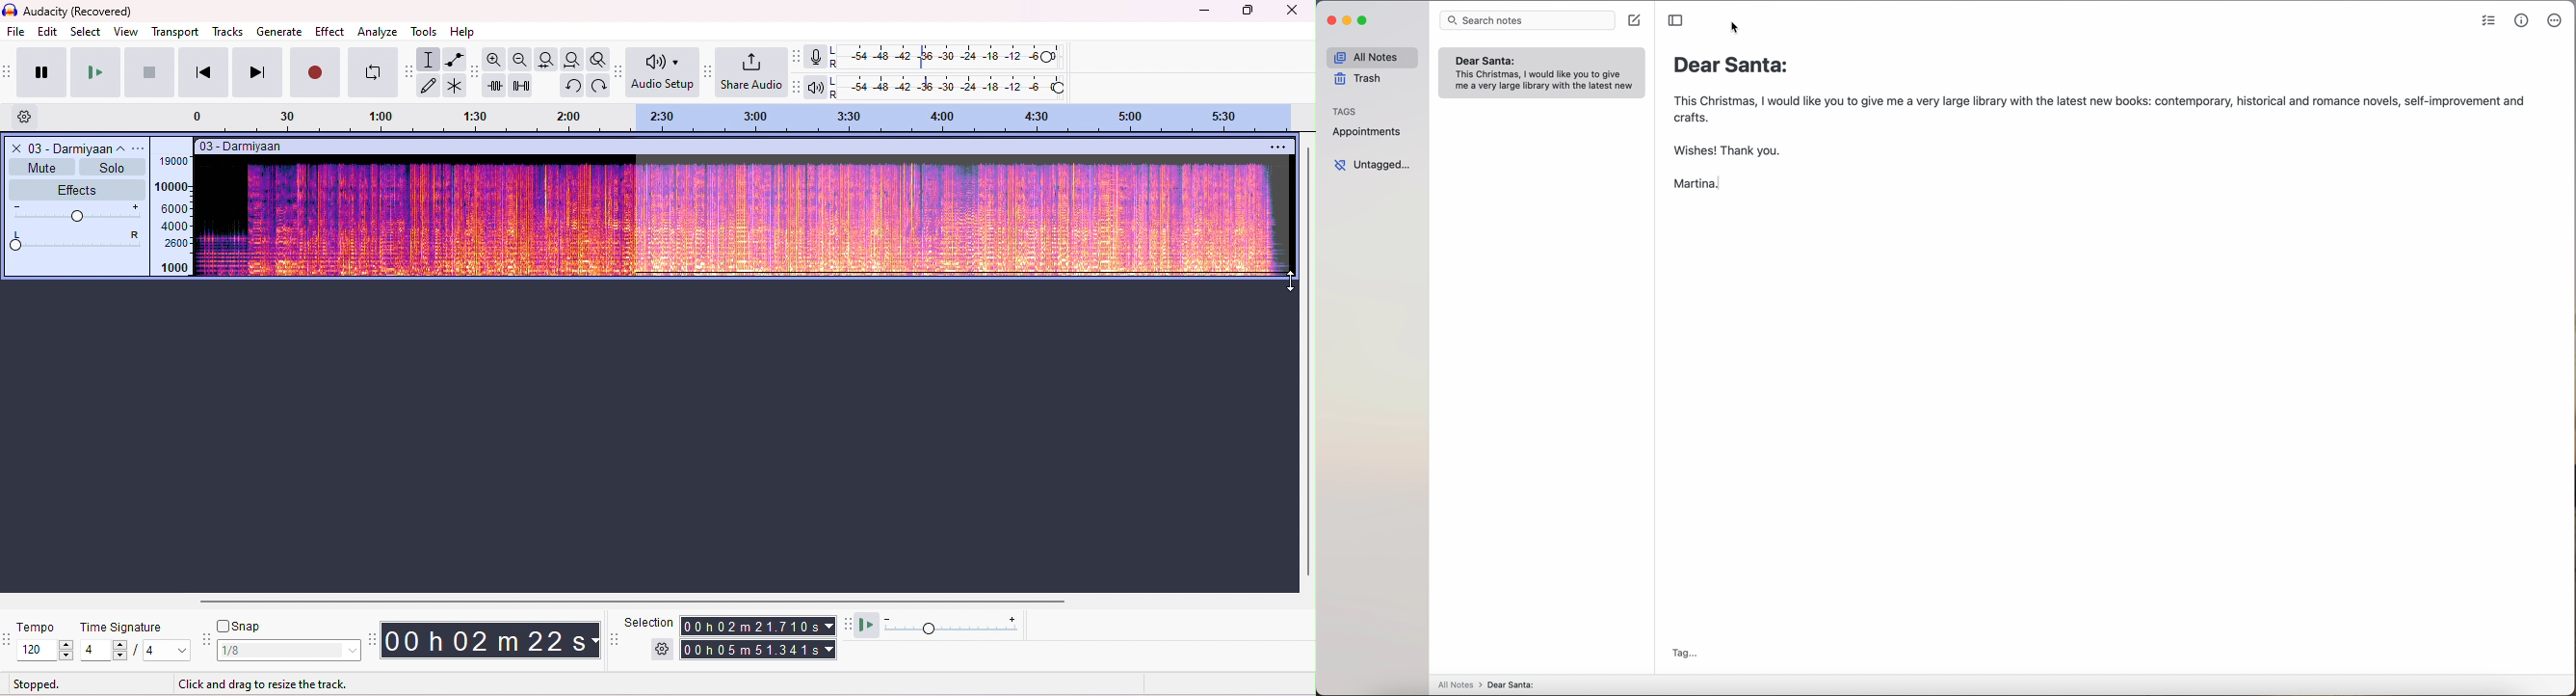 This screenshot has width=2576, height=700. Describe the element at coordinates (948, 57) in the screenshot. I see `recording level` at that location.